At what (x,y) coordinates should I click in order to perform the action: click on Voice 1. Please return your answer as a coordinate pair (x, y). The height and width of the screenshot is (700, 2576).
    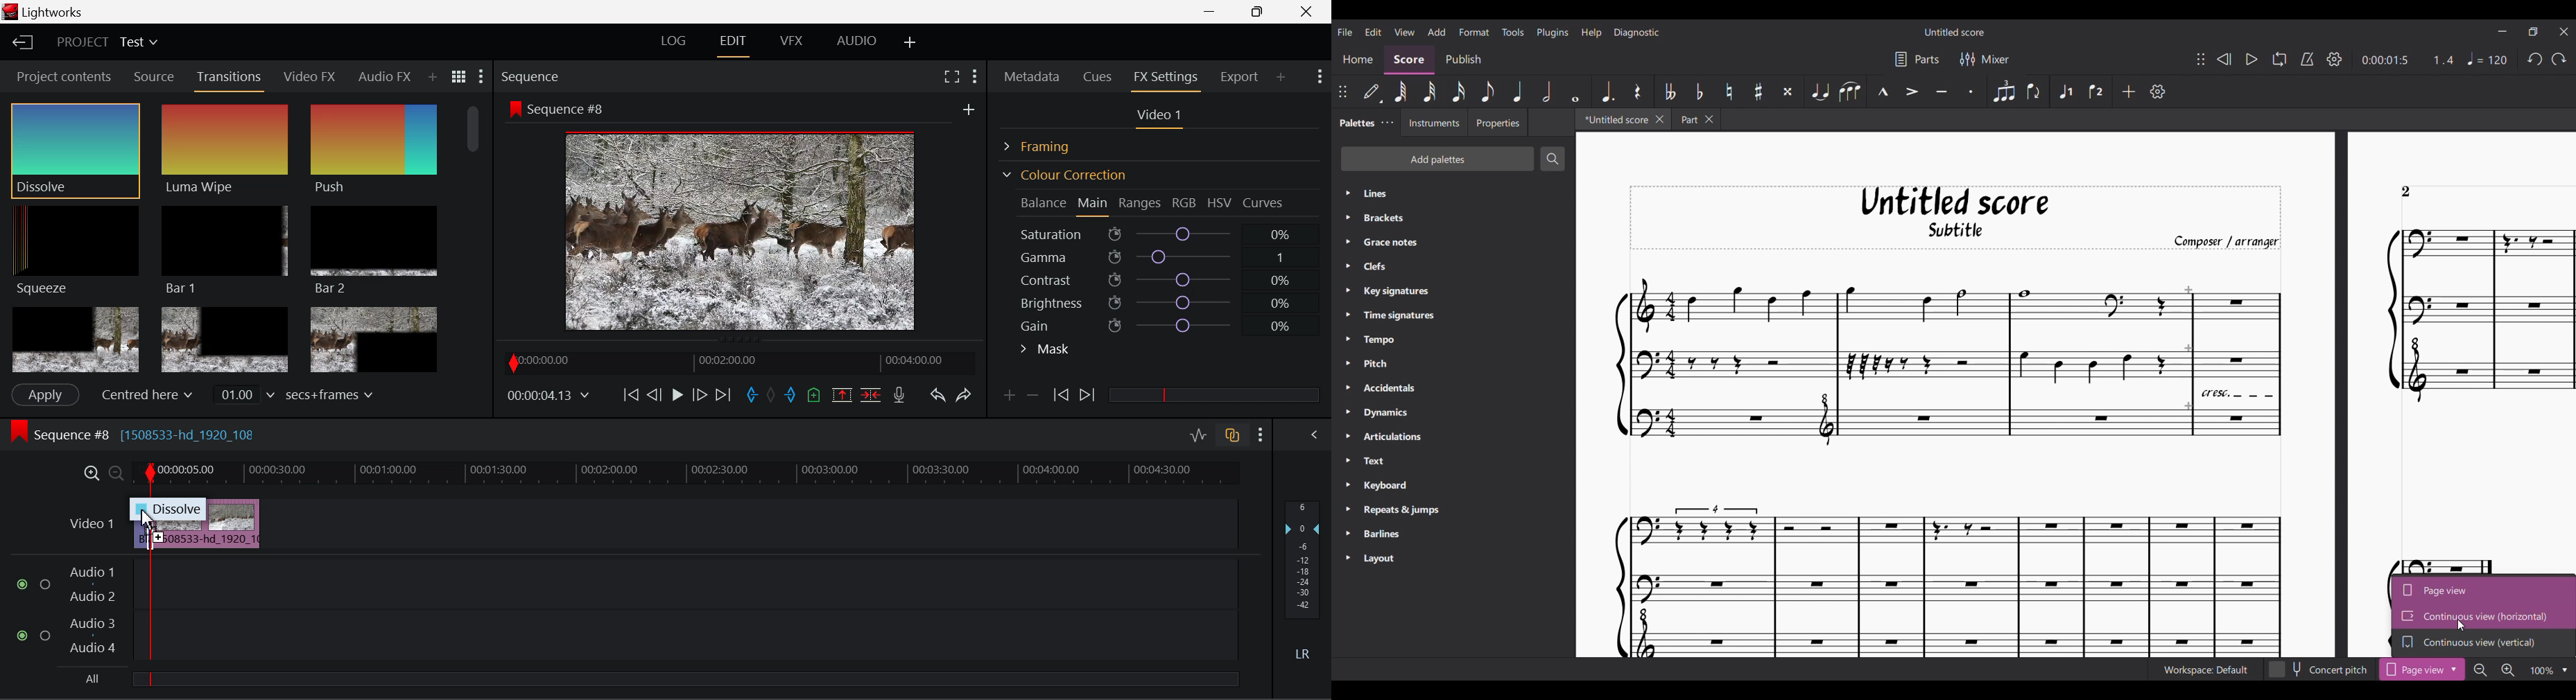
    Looking at the image, I should click on (2064, 91).